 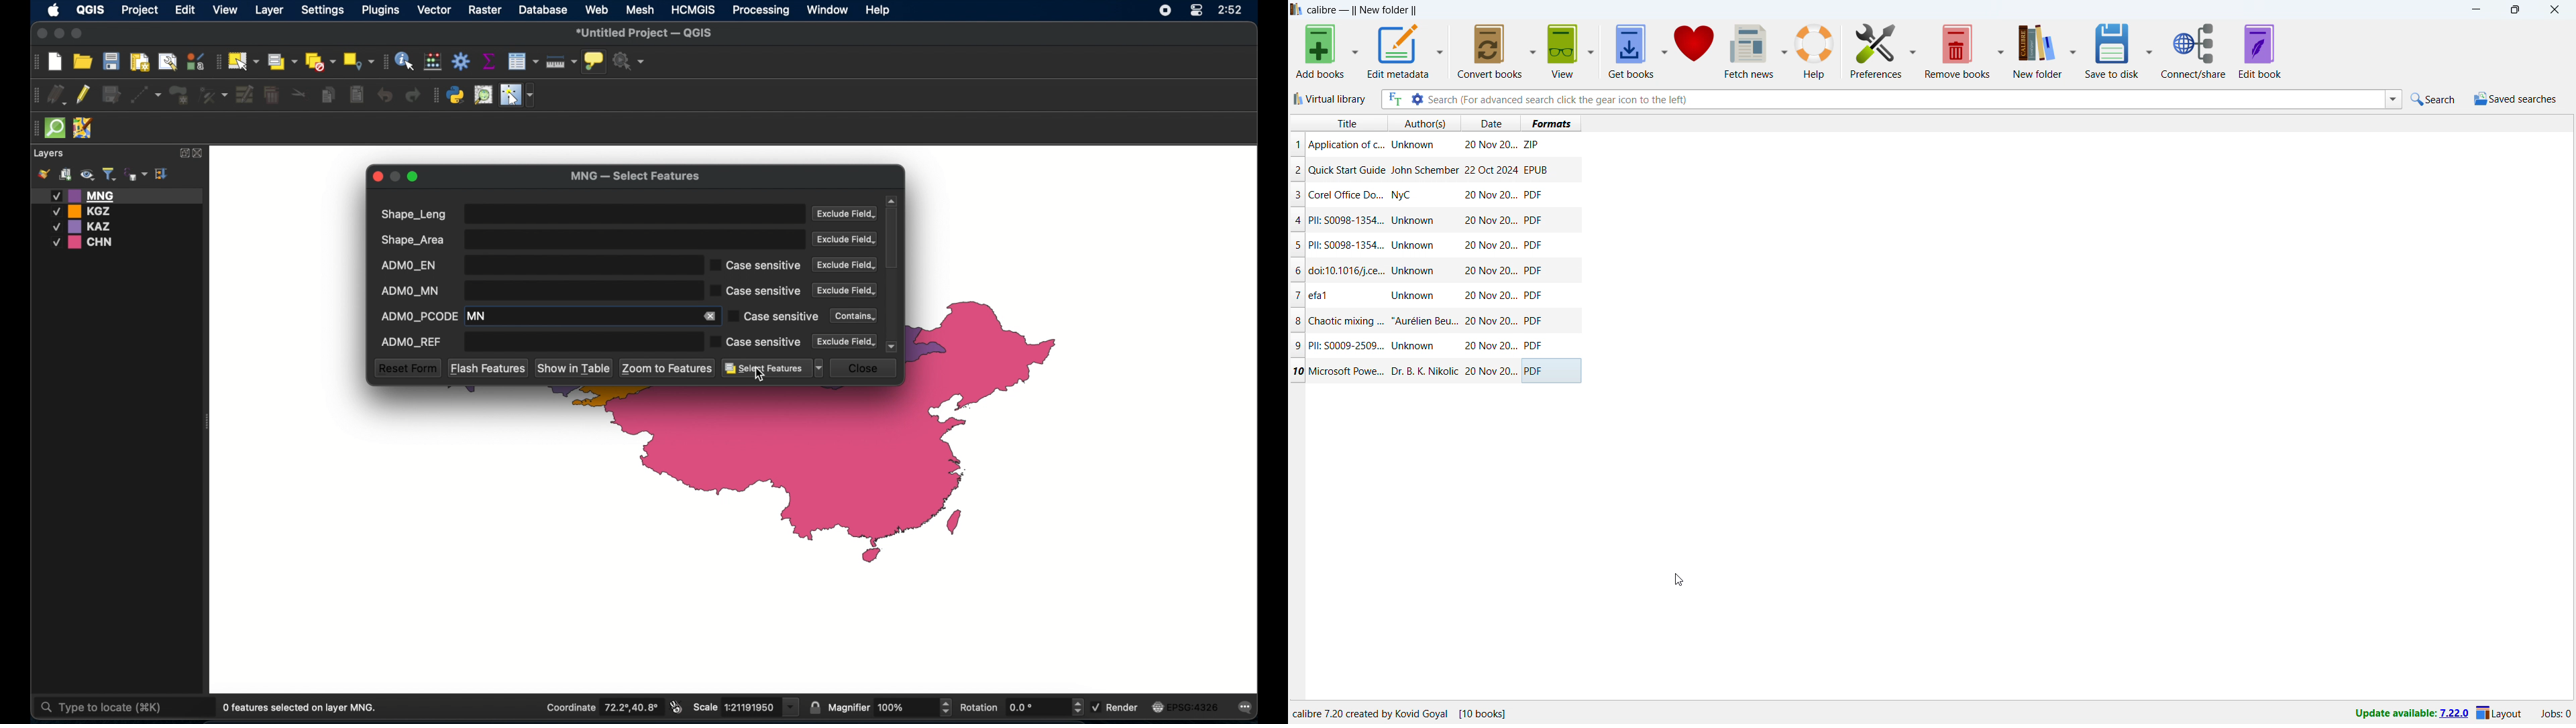 I want to click on MN, so click(x=580, y=316).